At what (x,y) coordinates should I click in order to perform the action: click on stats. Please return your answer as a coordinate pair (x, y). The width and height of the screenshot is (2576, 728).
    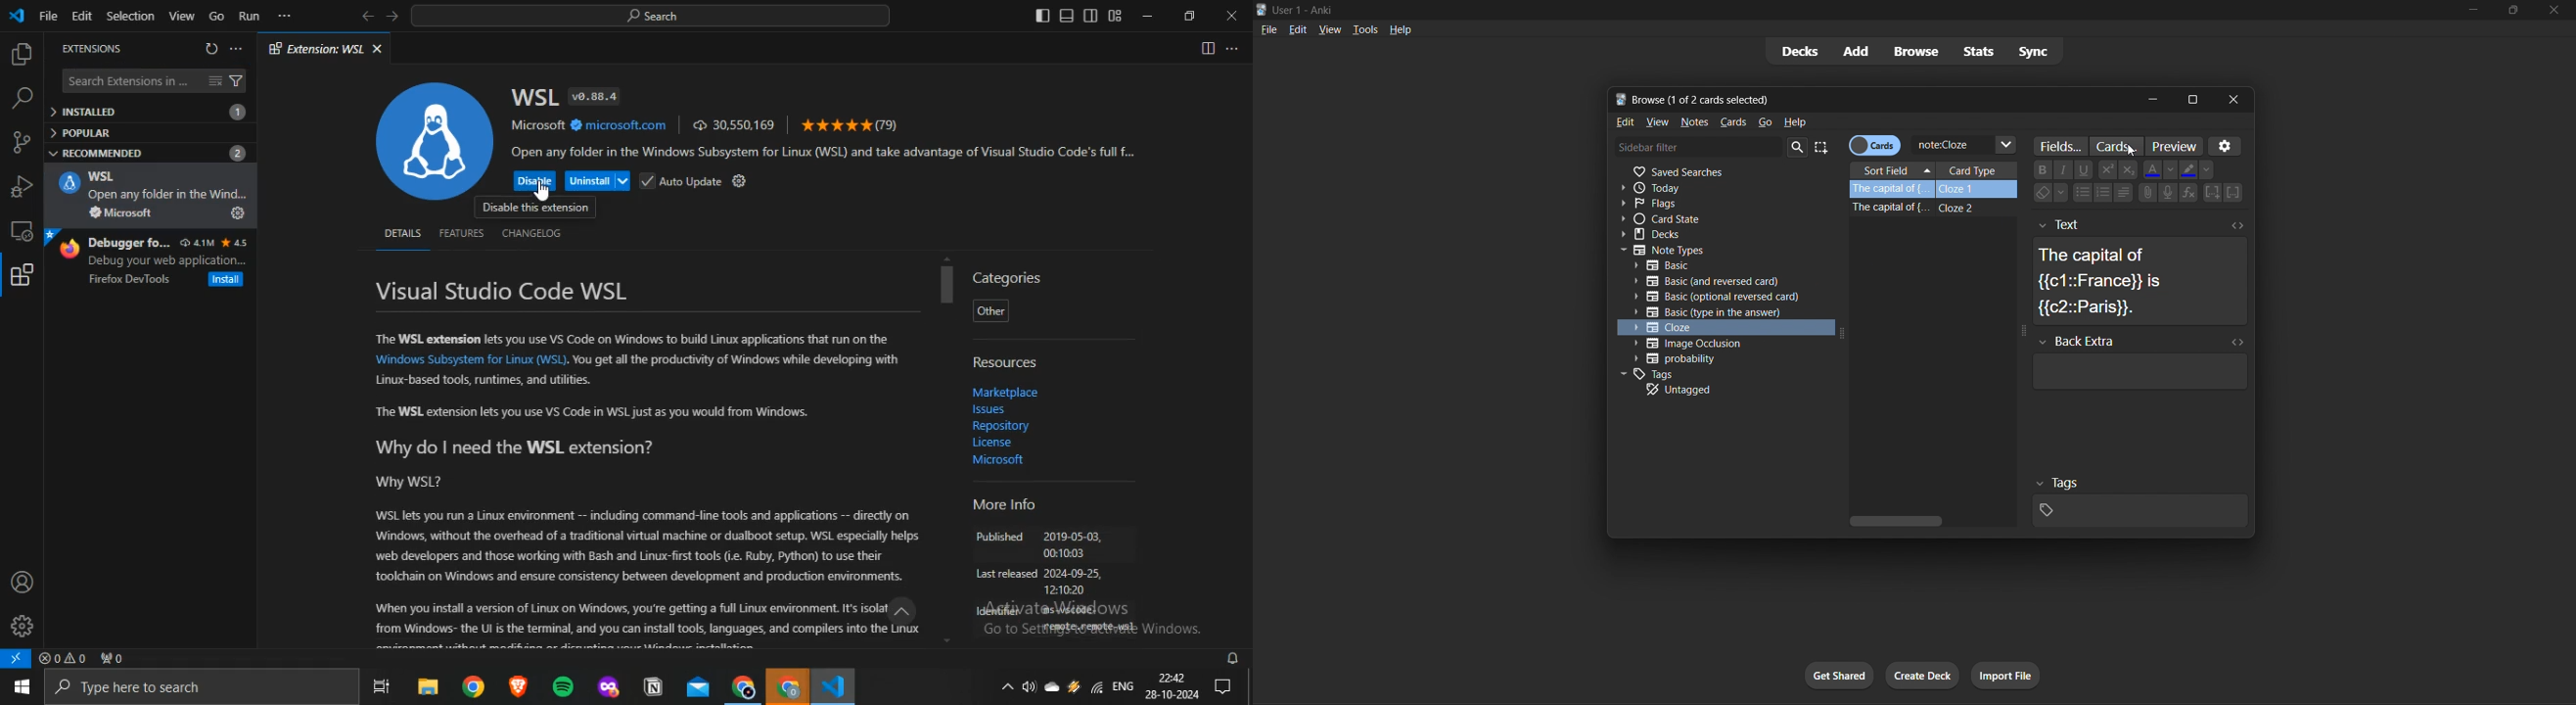
    Looking at the image, I should click on (1978, 52).